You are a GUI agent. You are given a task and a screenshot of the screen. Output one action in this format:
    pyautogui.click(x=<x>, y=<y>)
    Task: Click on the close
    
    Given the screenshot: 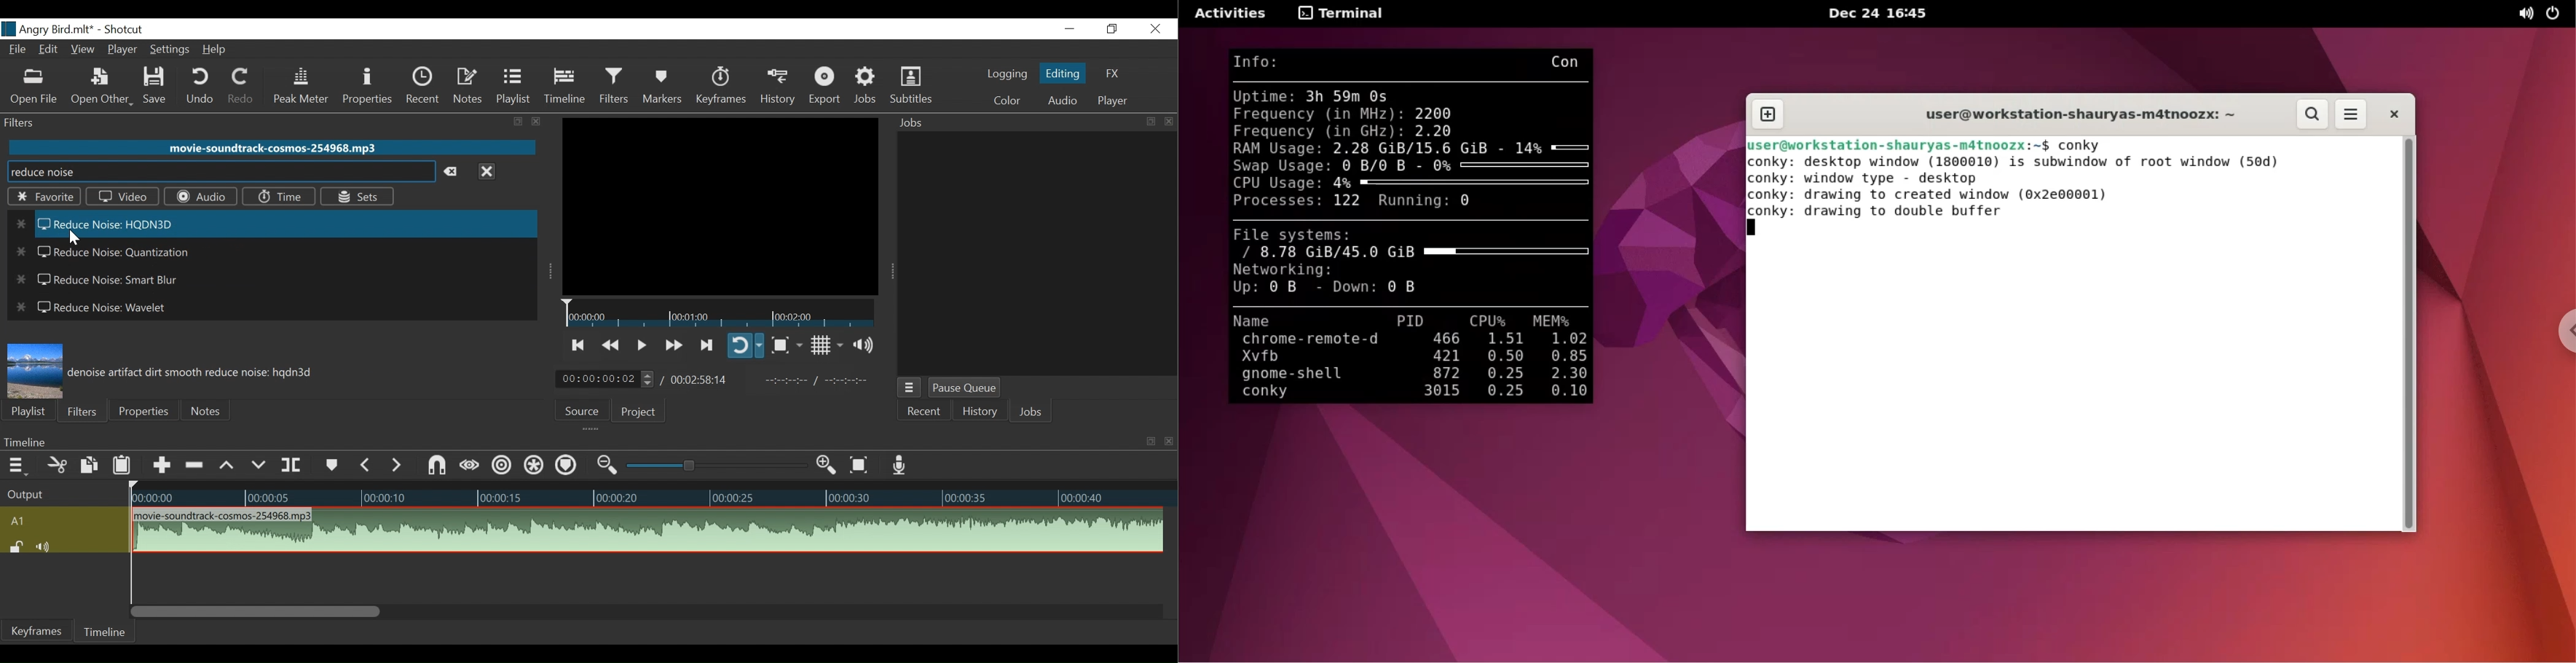 What is the action you would take?
    pyautogui.click(x=1167, y=441)
    